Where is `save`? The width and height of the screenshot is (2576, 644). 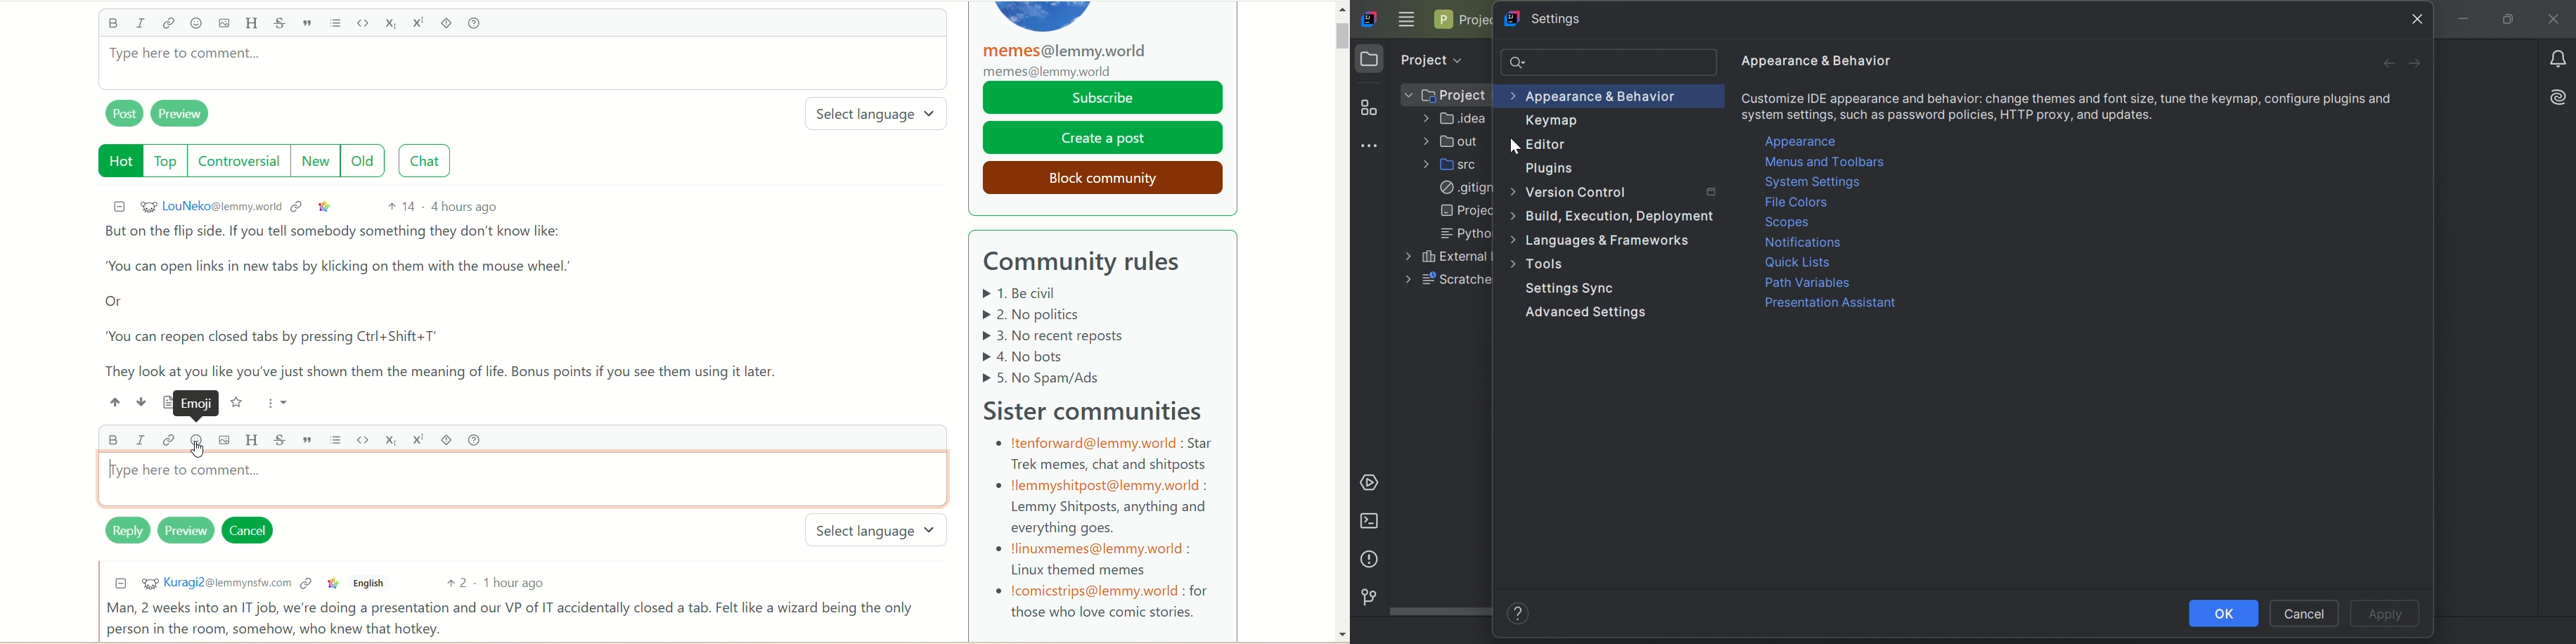 save is located at coordinates (237, 402).